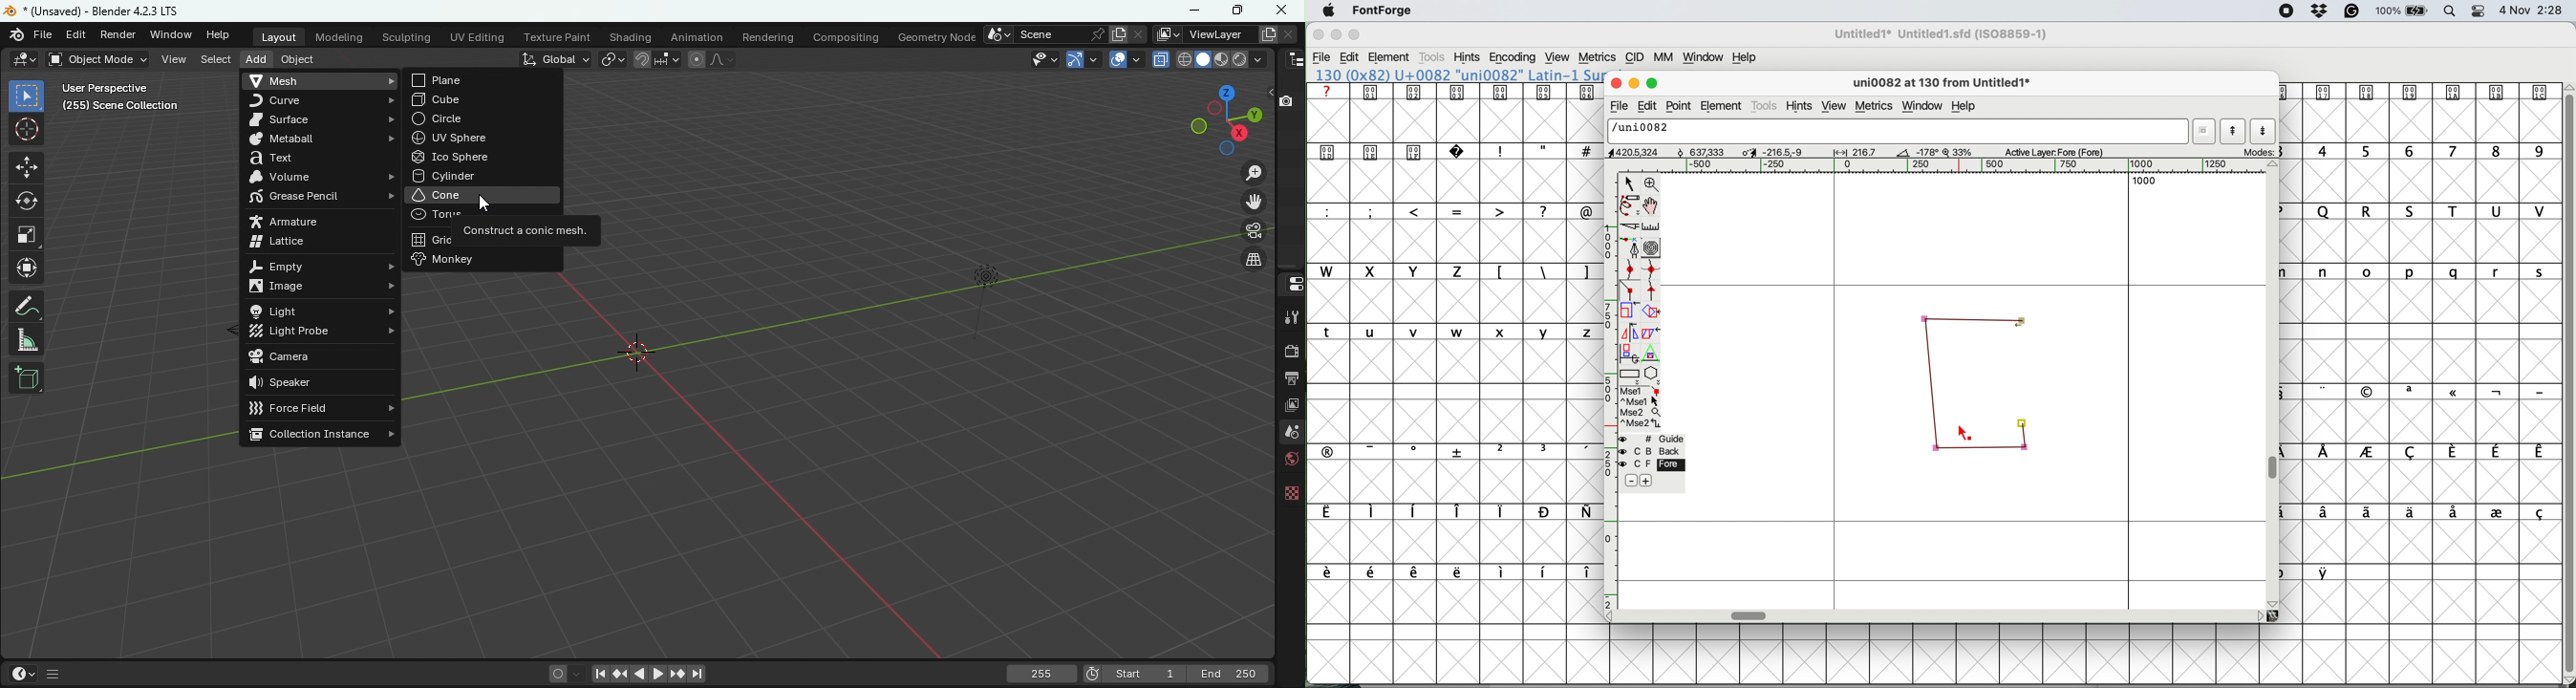 The height and width of the screenshot is (700, 2576). Describe the element at coordinates (172, 35) in the screenshot. I see `Window` at that location.